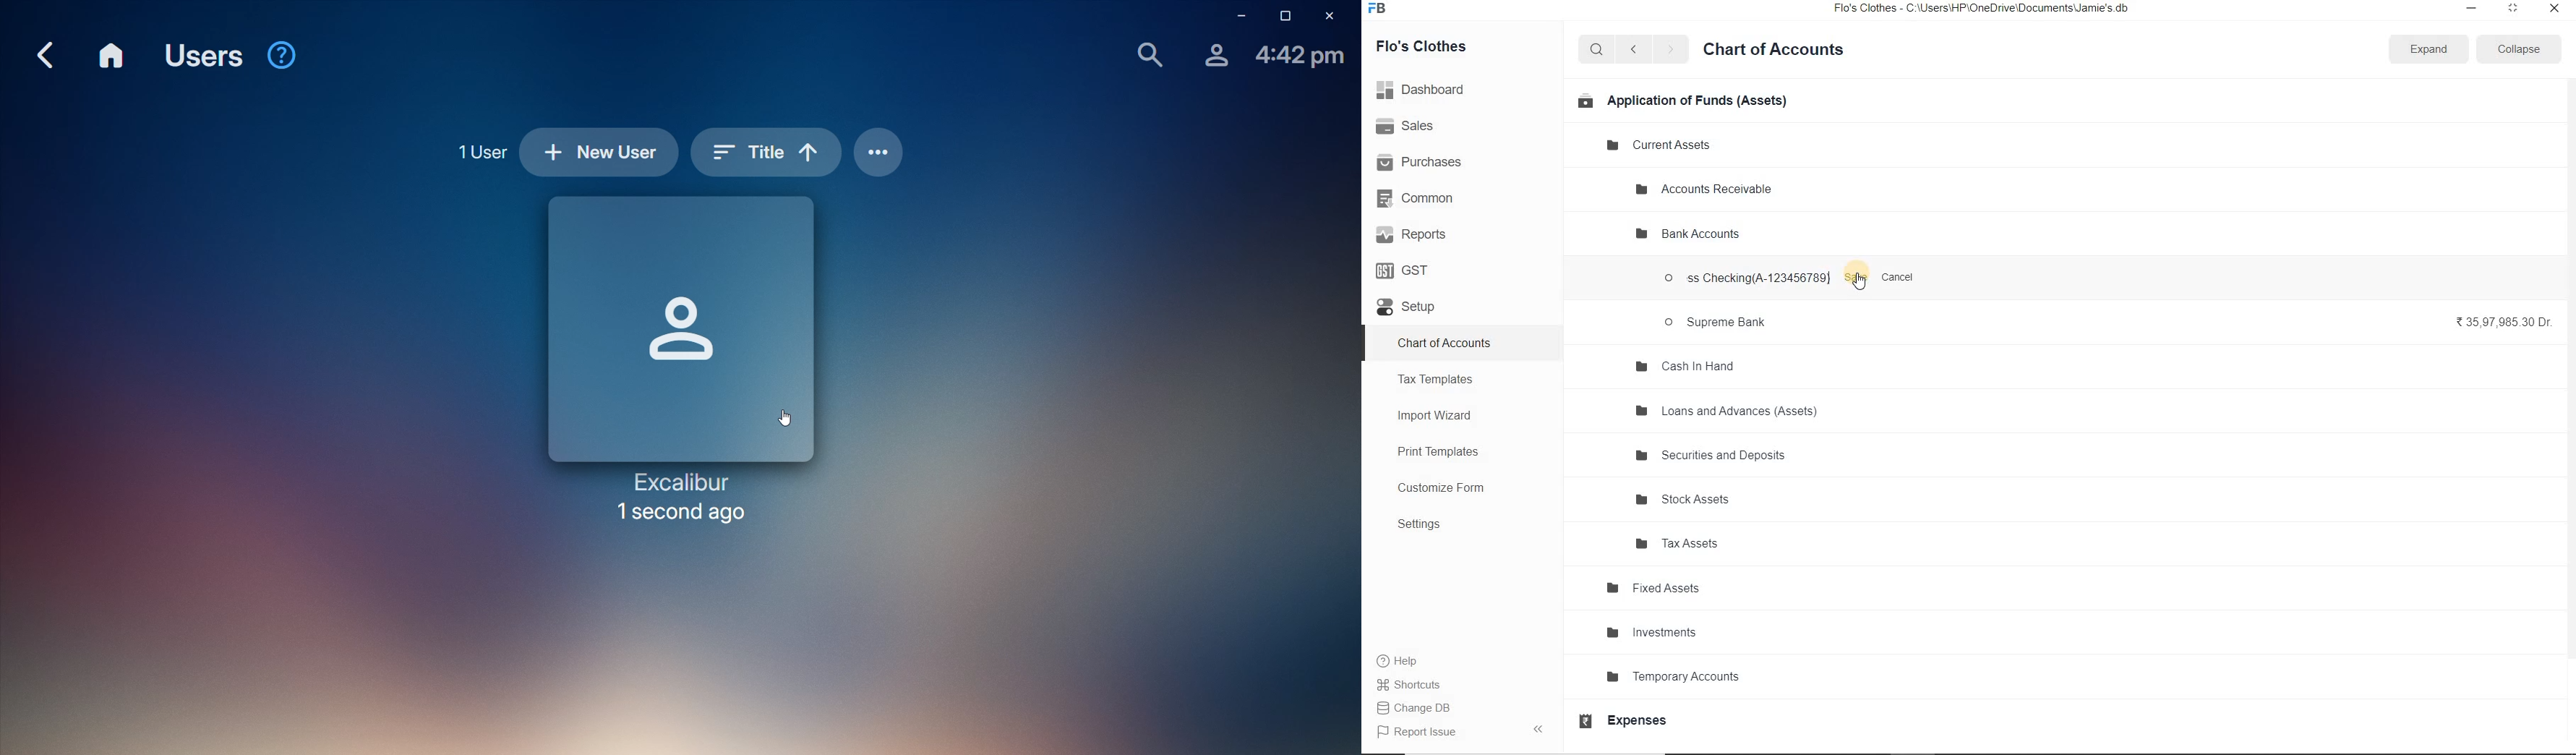 Image resolution: width=2576 pixels, height=756 pixels. I want to click on Collpase, so click(1538, 728).